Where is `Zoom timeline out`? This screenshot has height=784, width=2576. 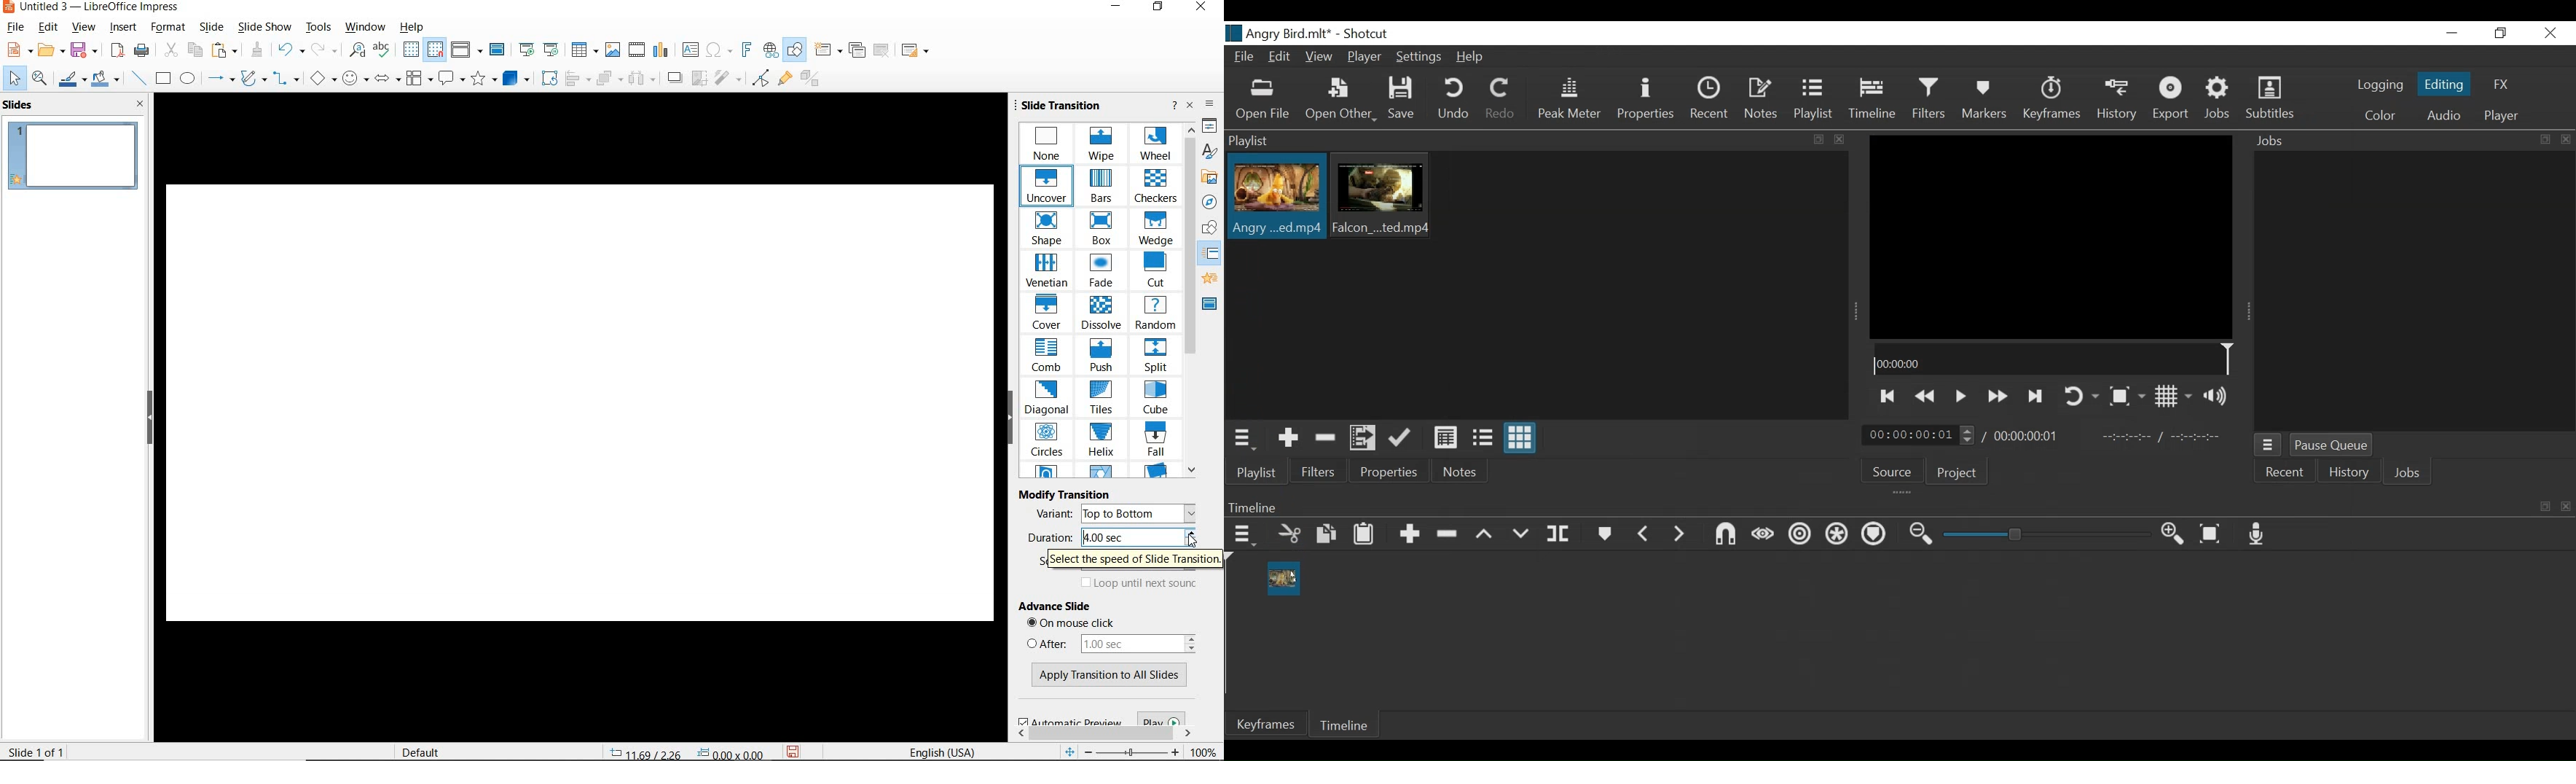 Zoom timeline out is located at coordinates (1920, 535).